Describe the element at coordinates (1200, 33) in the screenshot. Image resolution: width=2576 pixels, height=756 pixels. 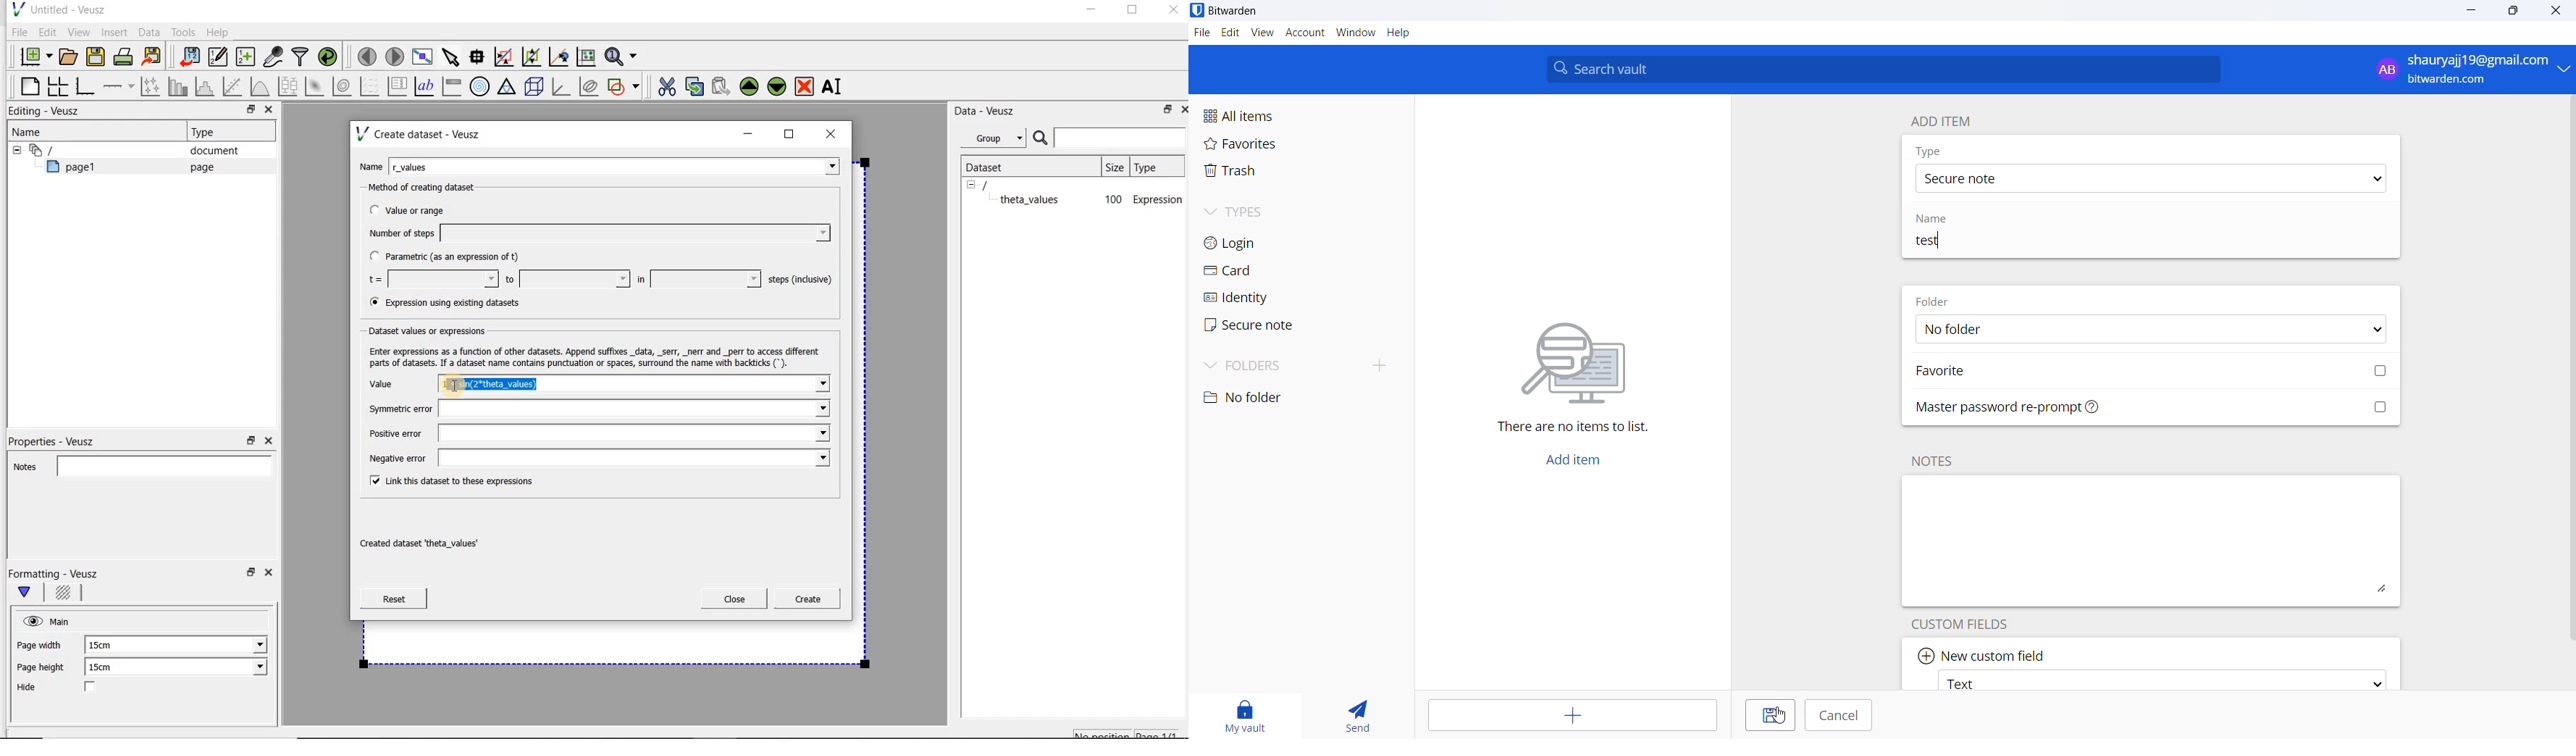
I see `file` at that location.